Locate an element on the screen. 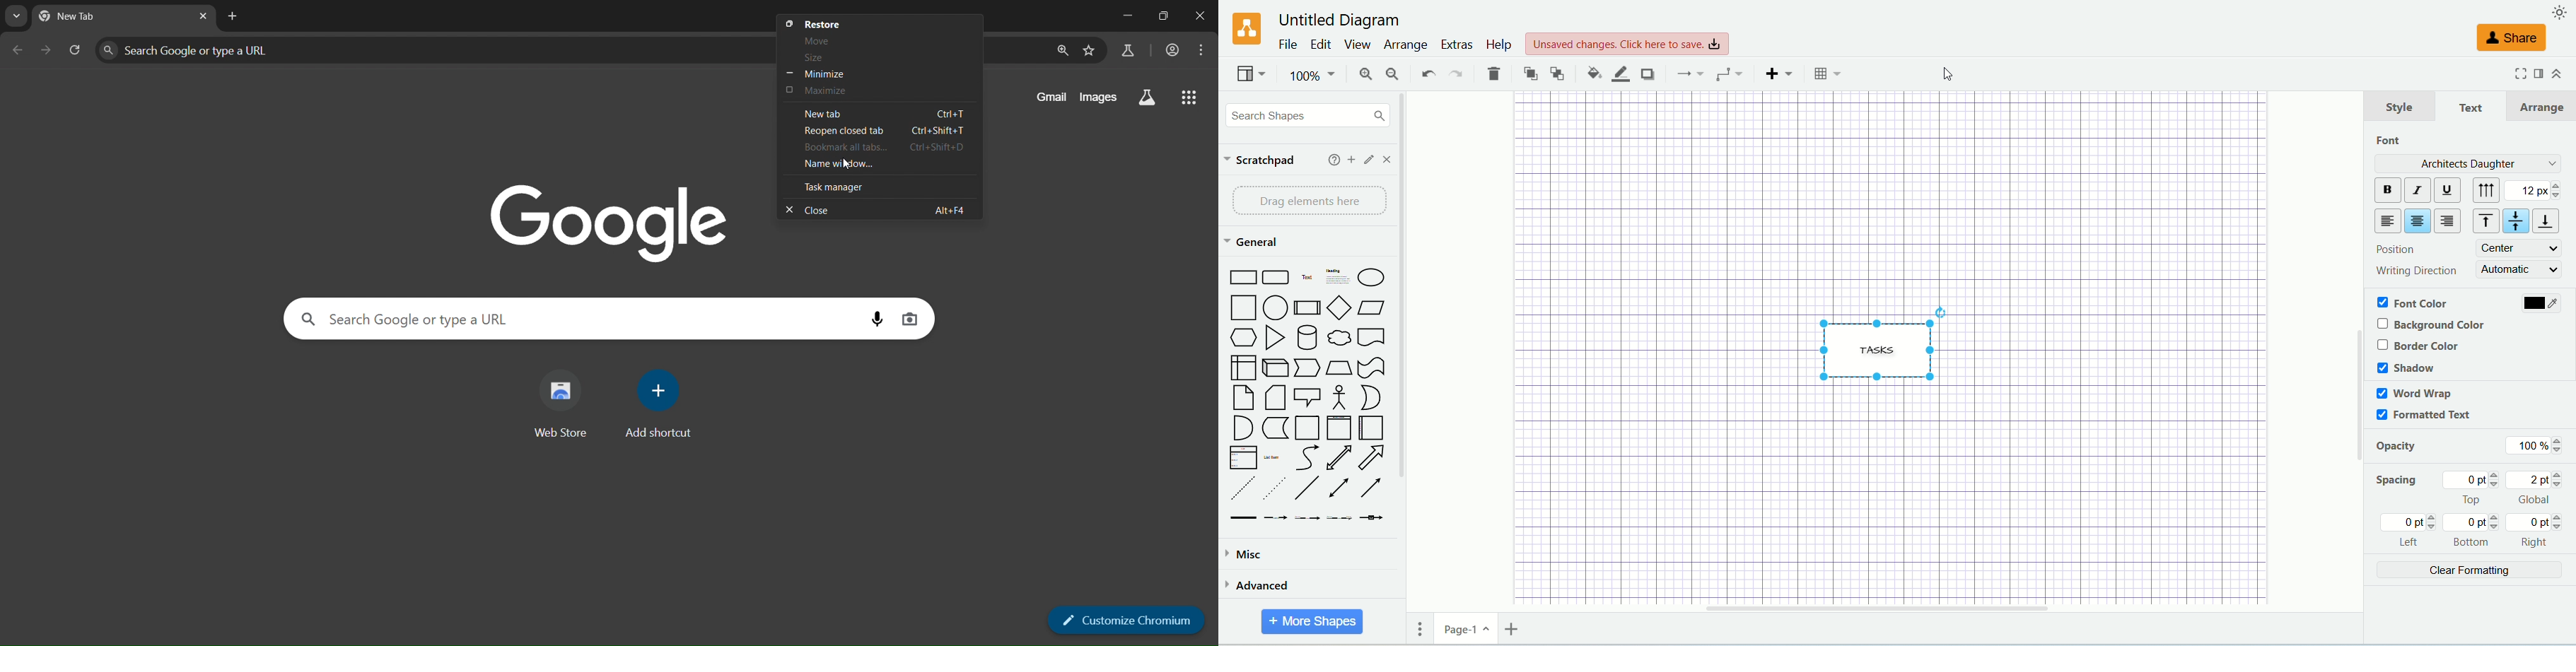 Image resolution: width=2576 pixels, height=672 pixels. web store is located at coordinates (563, 397).